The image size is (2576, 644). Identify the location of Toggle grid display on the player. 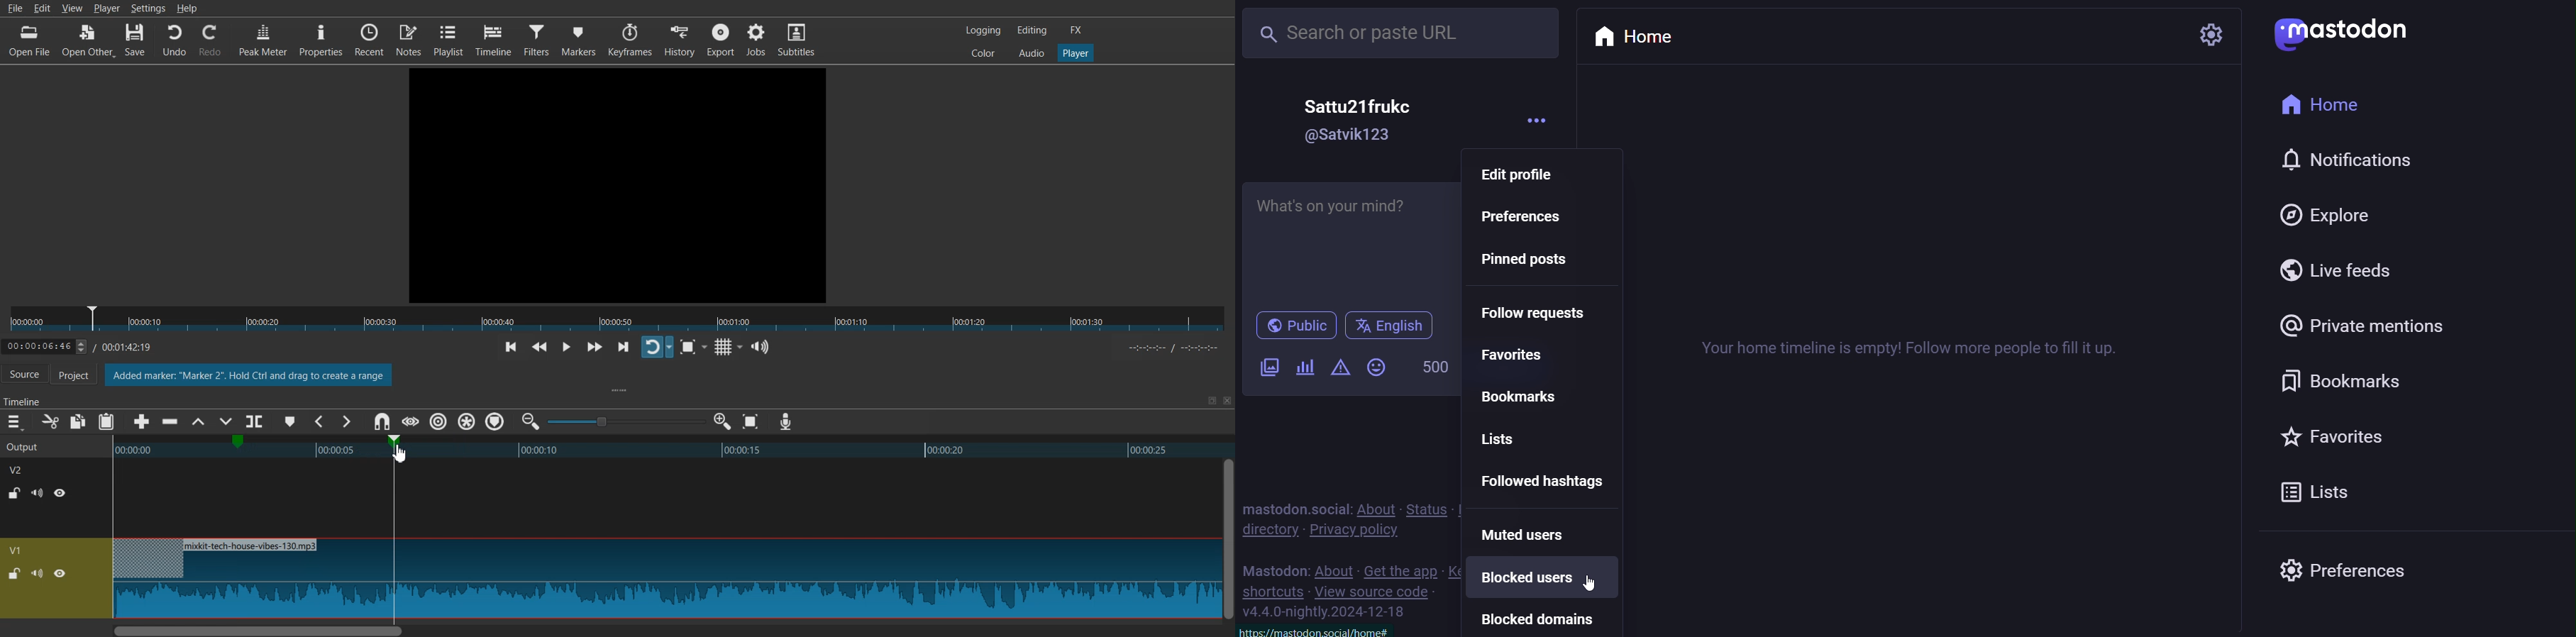
(726, 347).